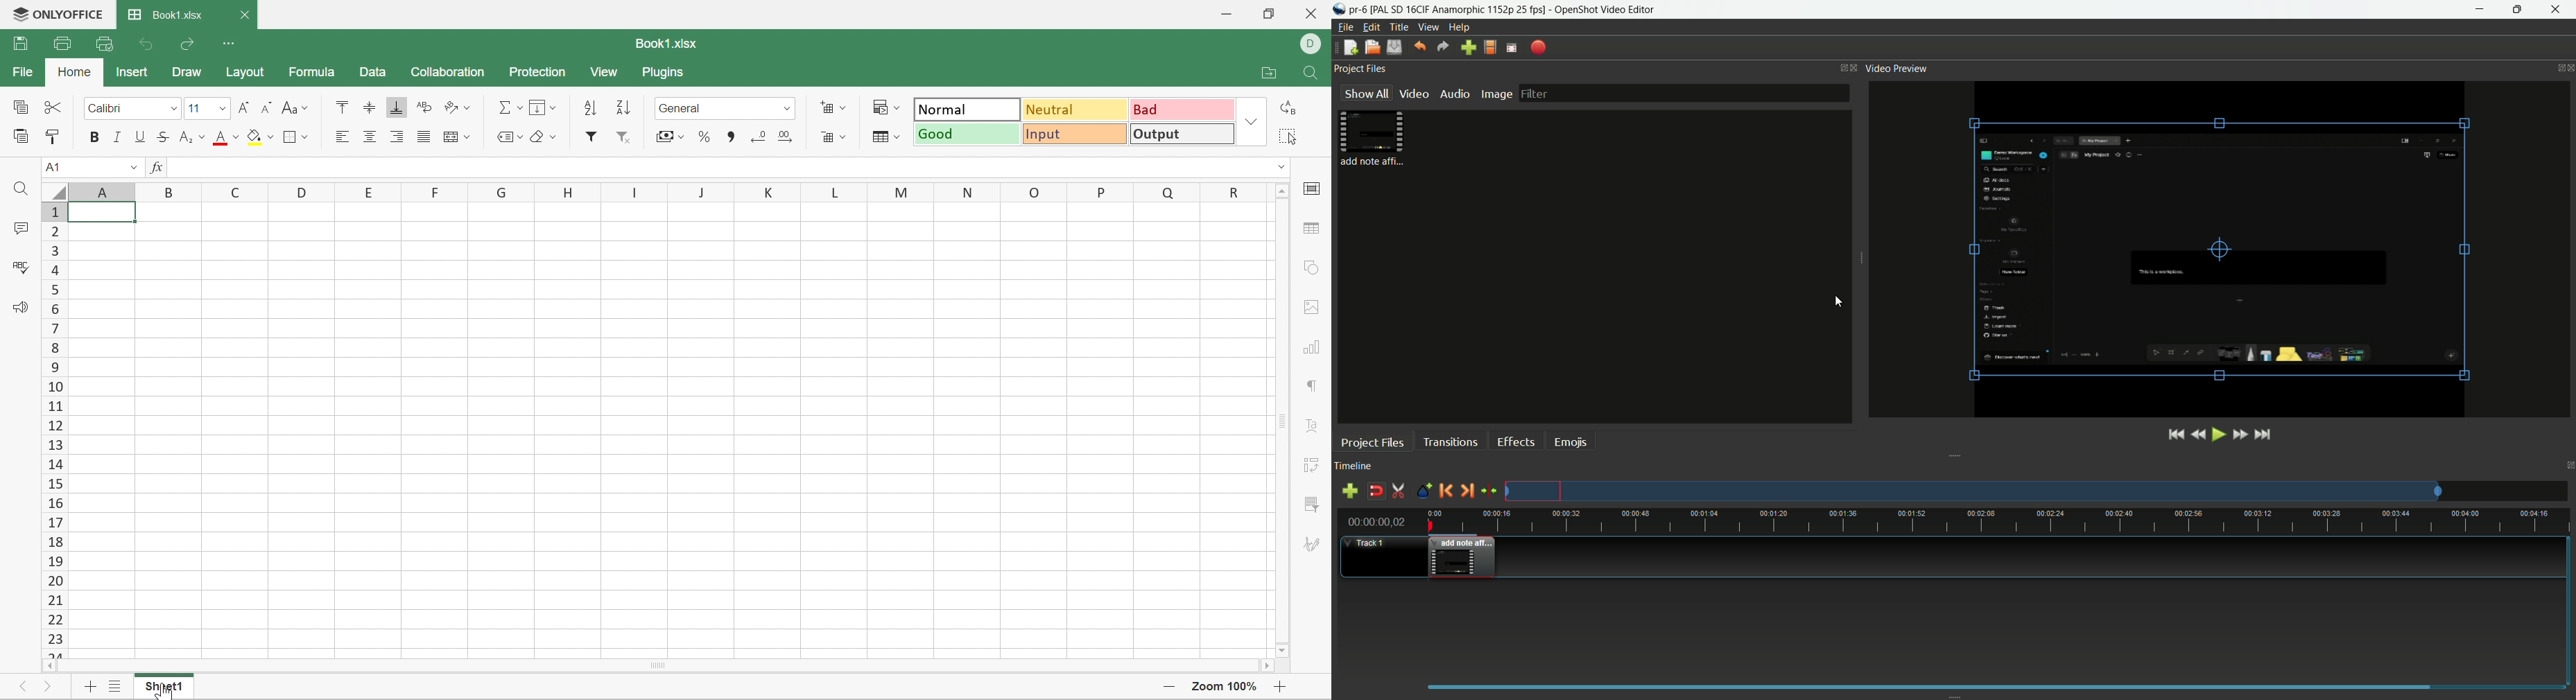 The width and height of the screenshot is (2576, 700). Describe the element at coordinates (53, 579) in the screenshot. I see `20` at that location.